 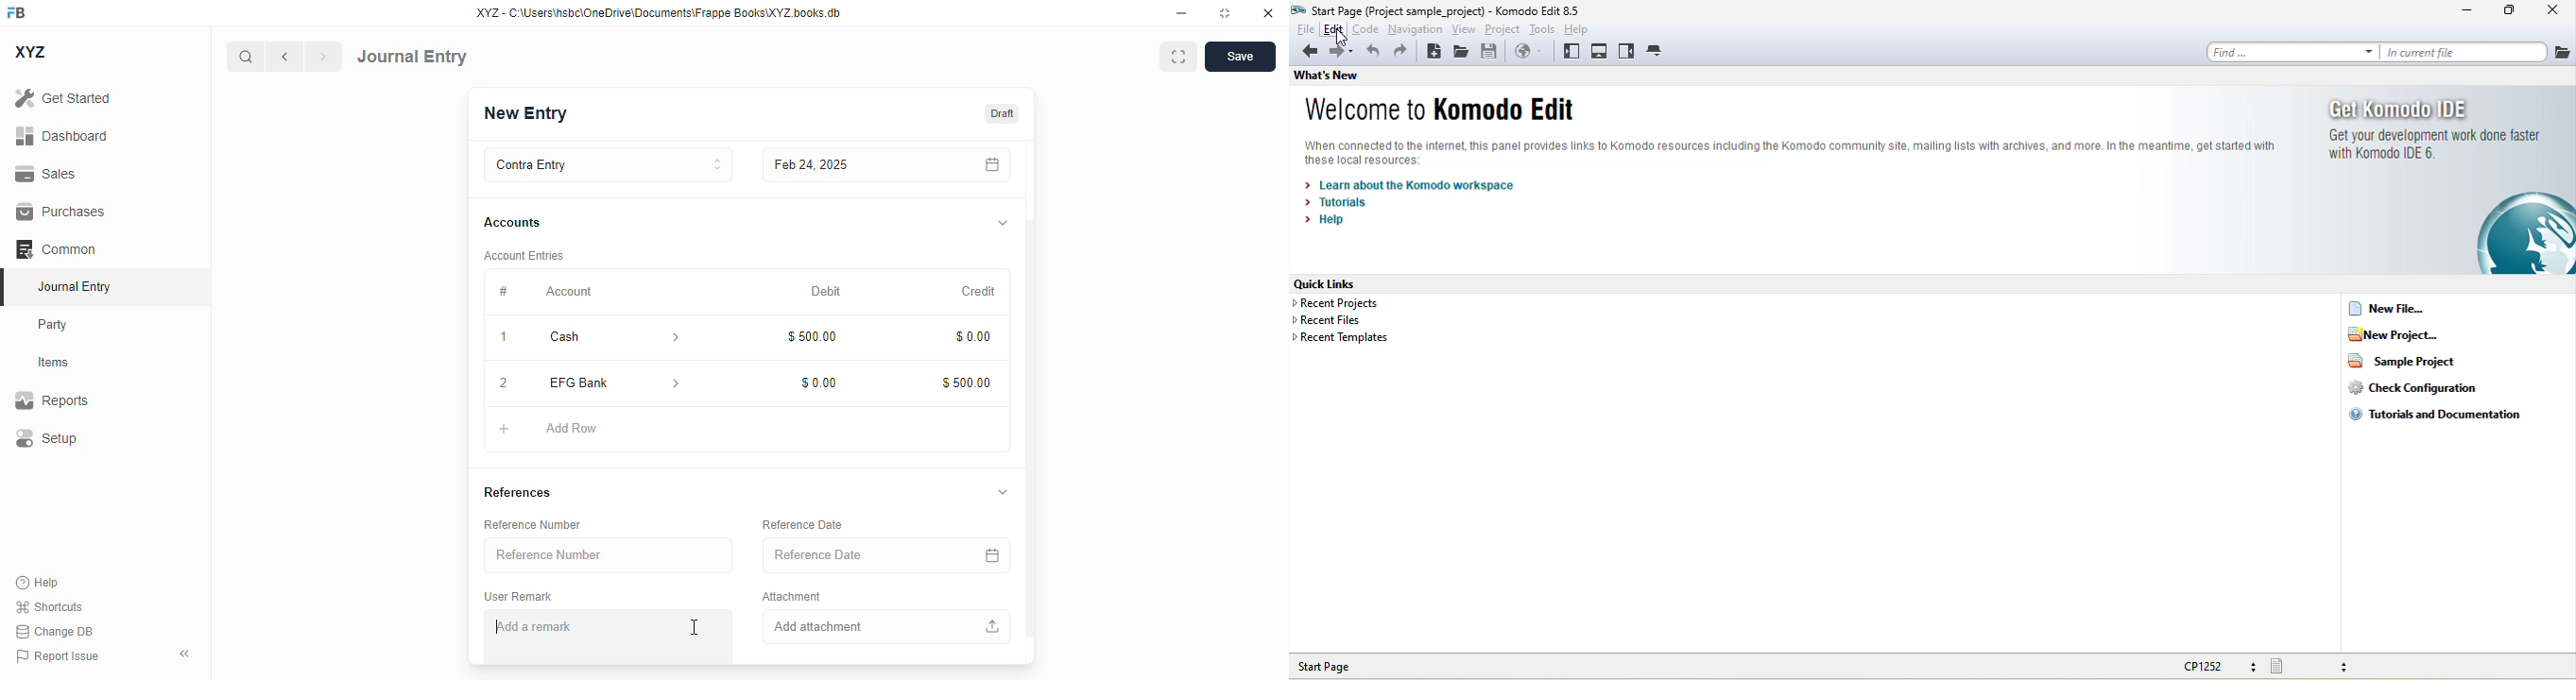 I want to click on toggle expand/collapse, so click(x=1004, y=493).